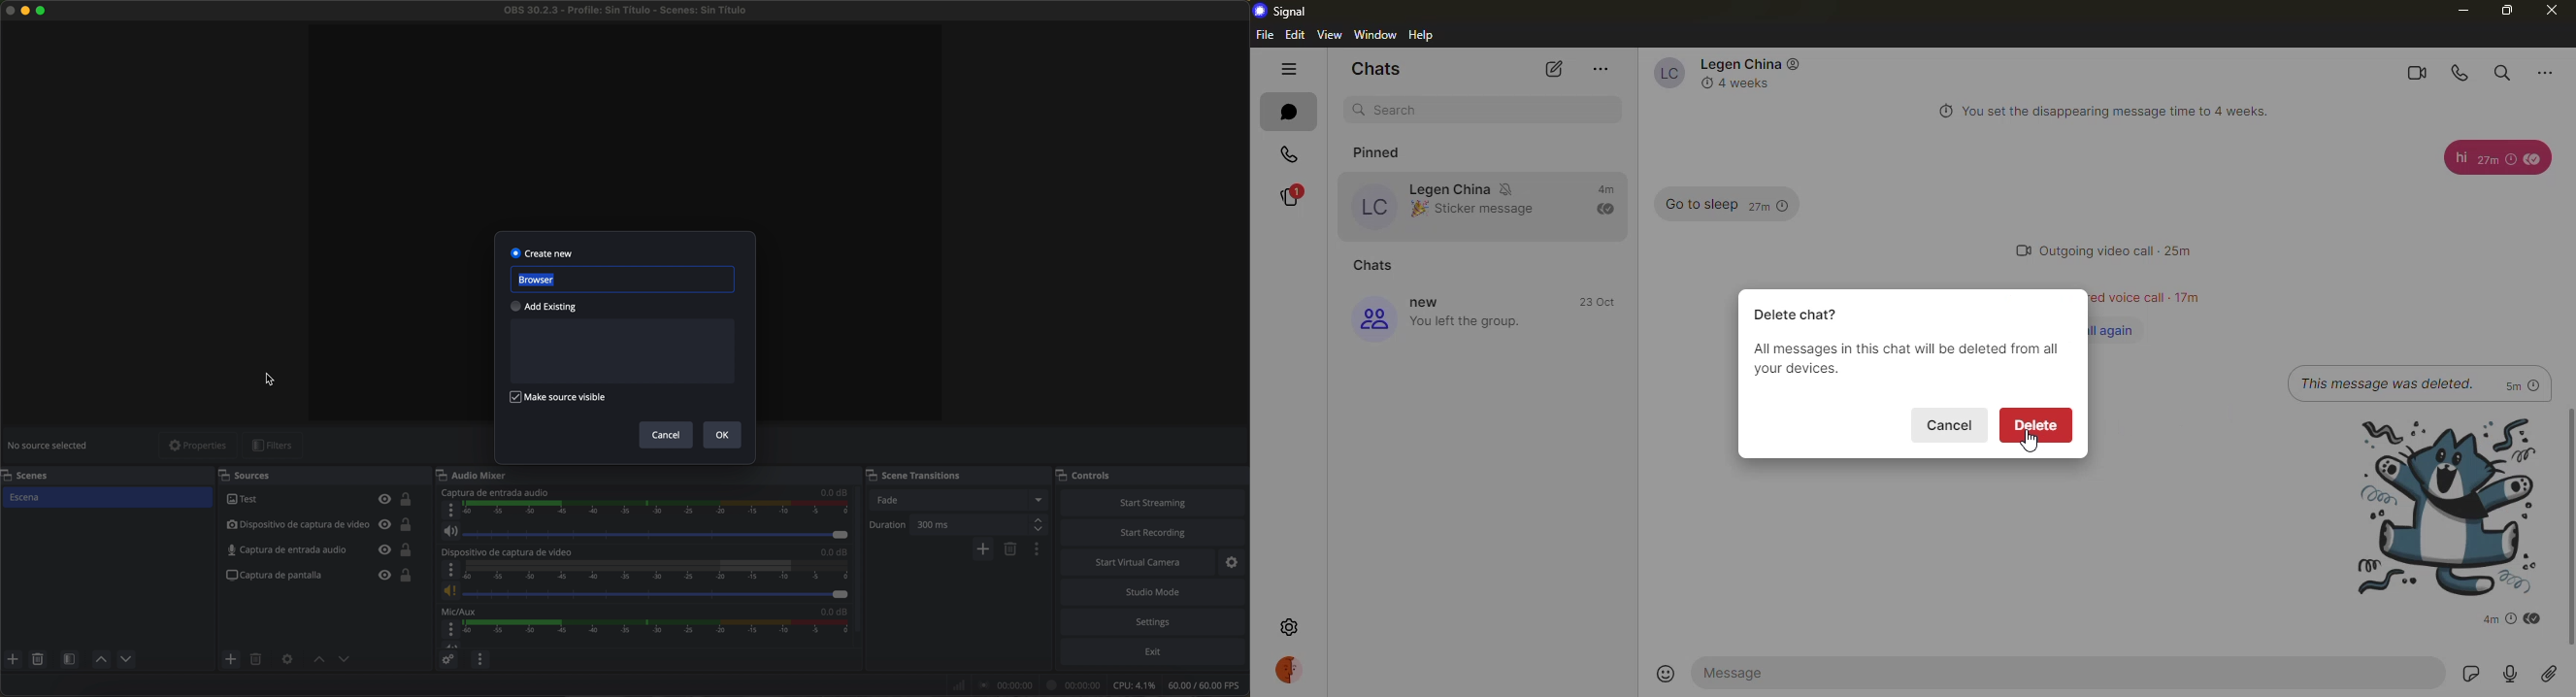 The height and width of the screenshot is (700, 2576). I want to click on fade, so click(962, 500).